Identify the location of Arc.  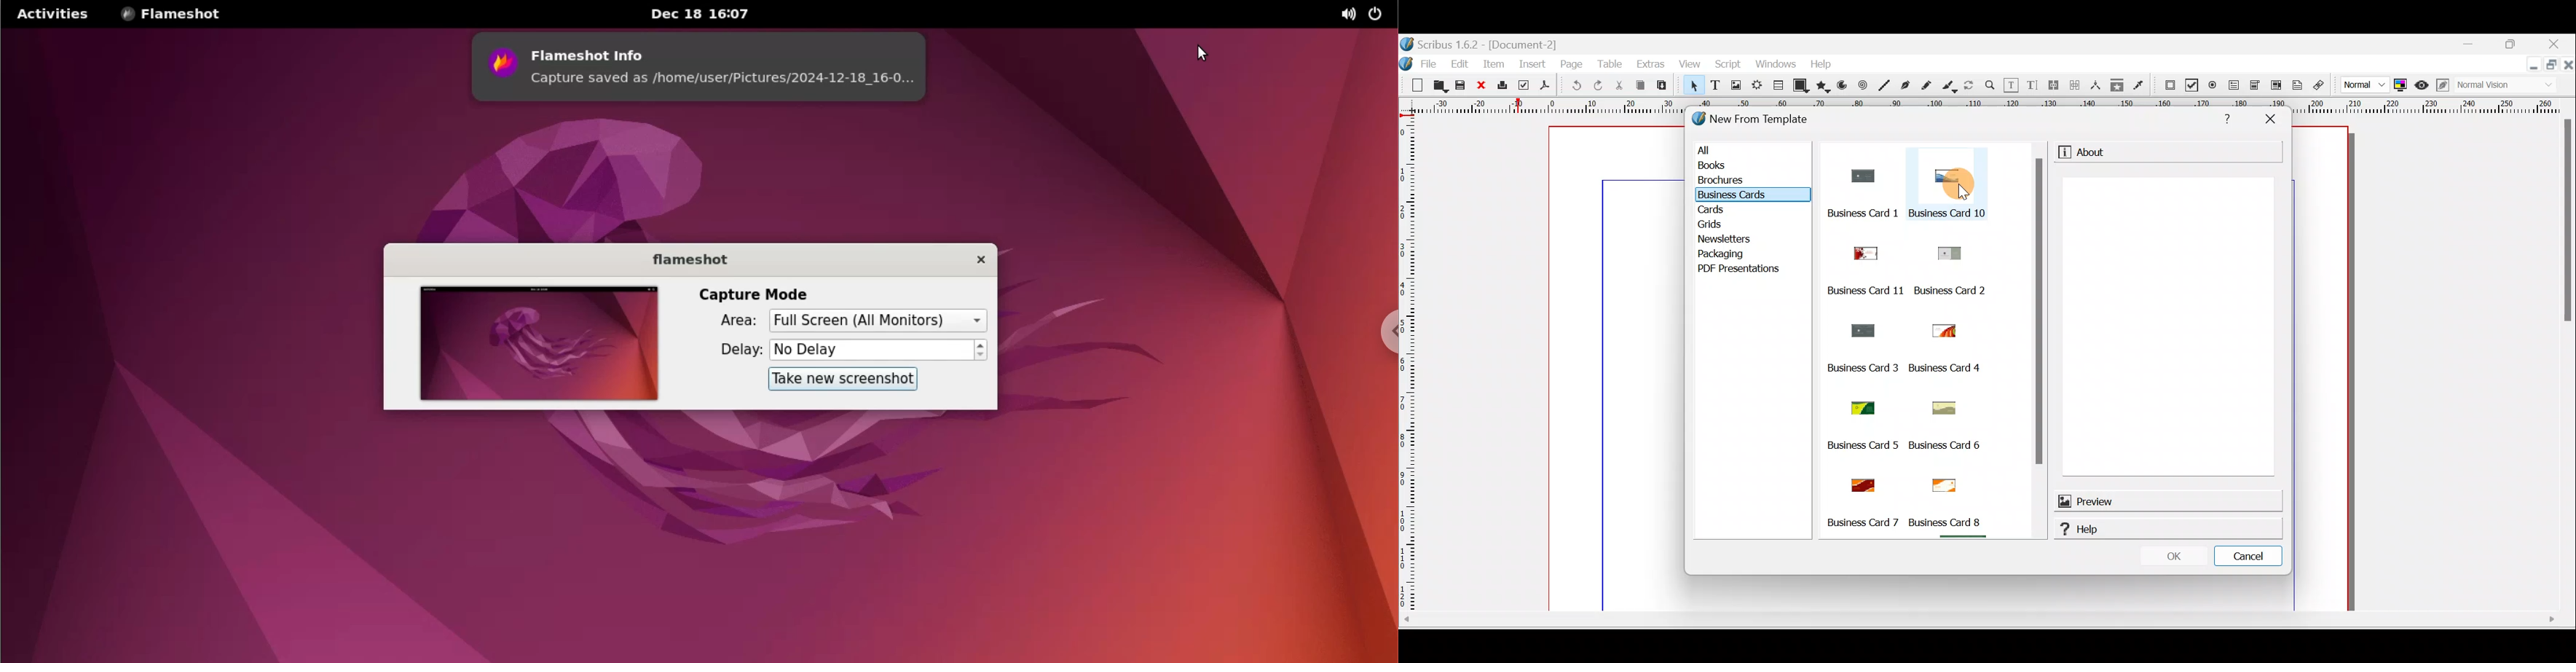
(1843, 87).